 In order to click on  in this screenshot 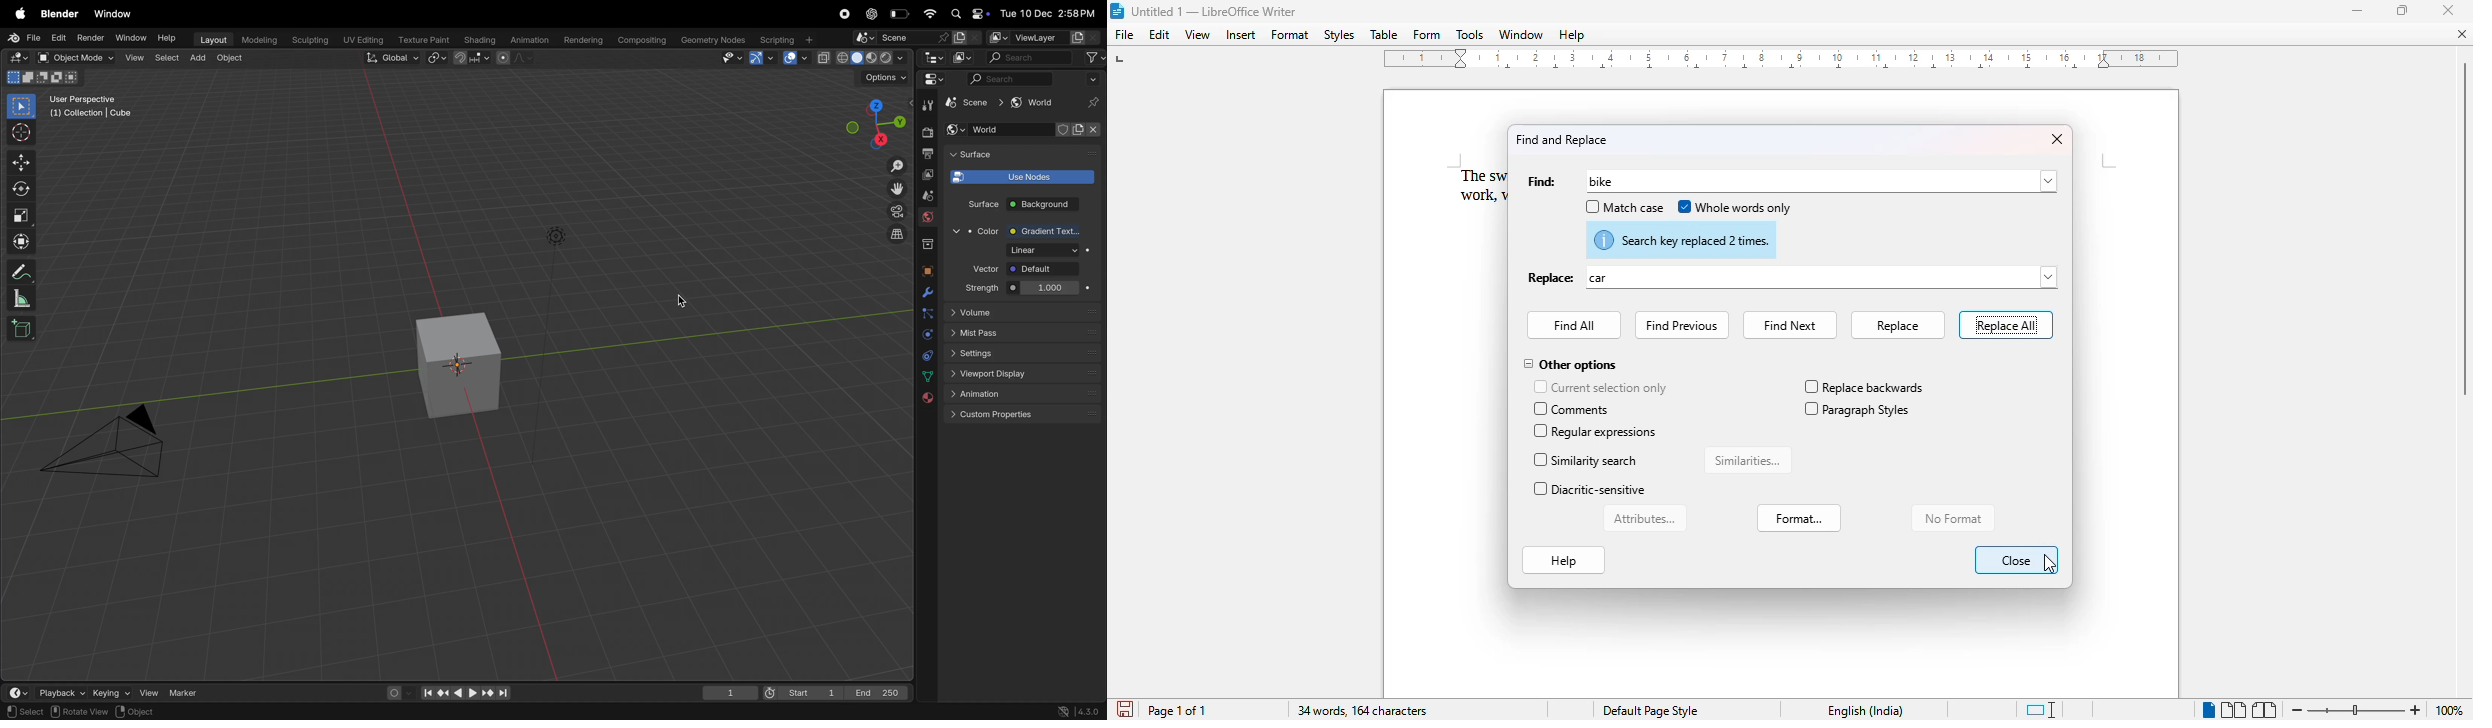, I will do `click(1038, 102)`.